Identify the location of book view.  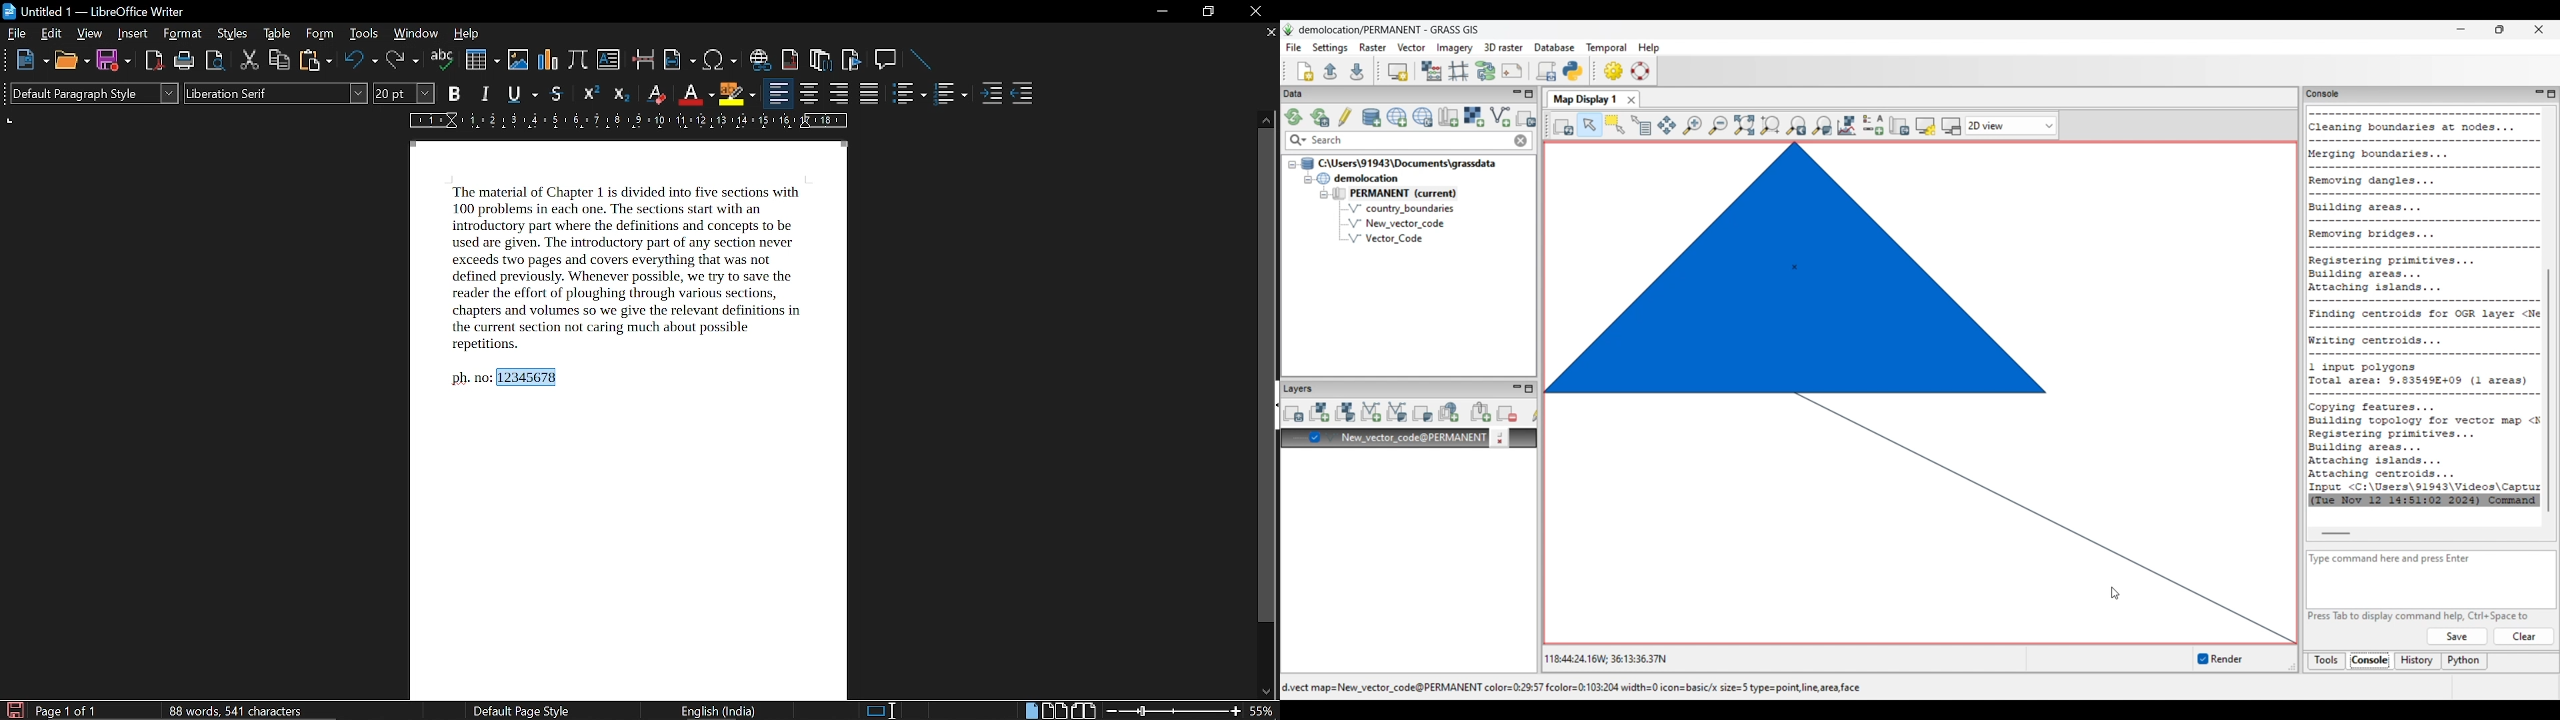
(1086, 710).